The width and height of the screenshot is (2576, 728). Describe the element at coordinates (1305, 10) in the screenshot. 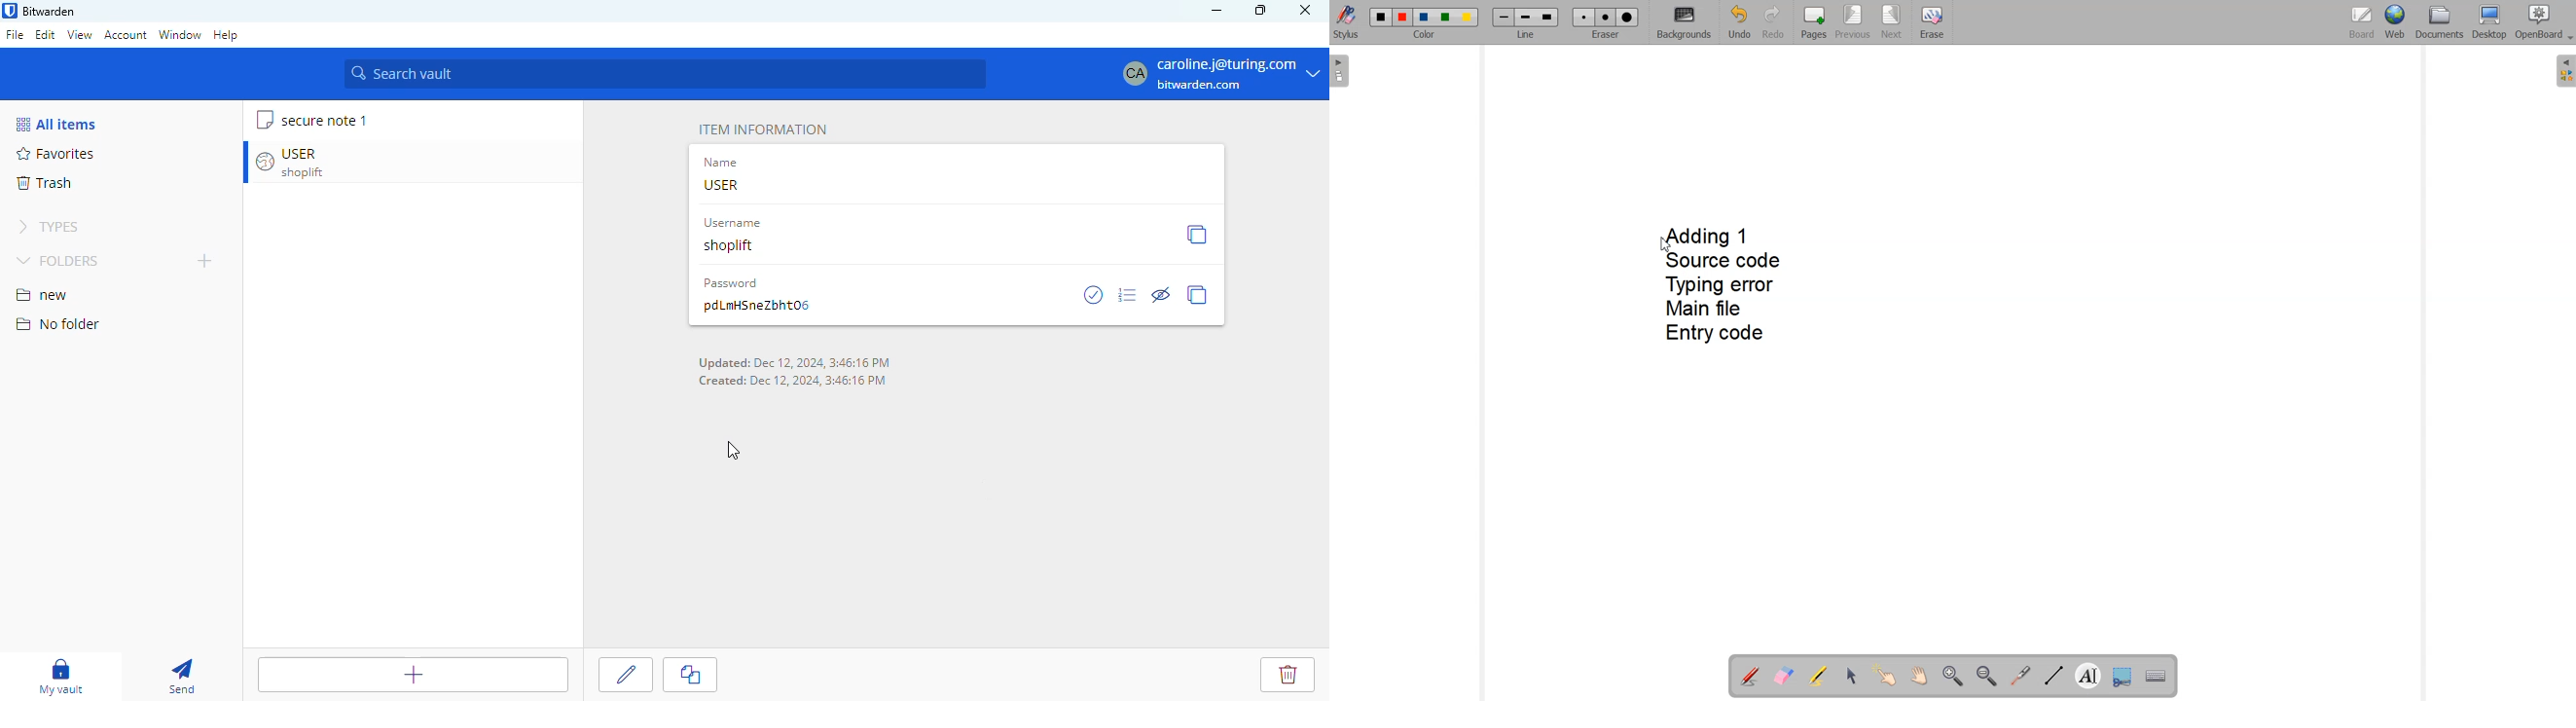

I see `close` at that location.